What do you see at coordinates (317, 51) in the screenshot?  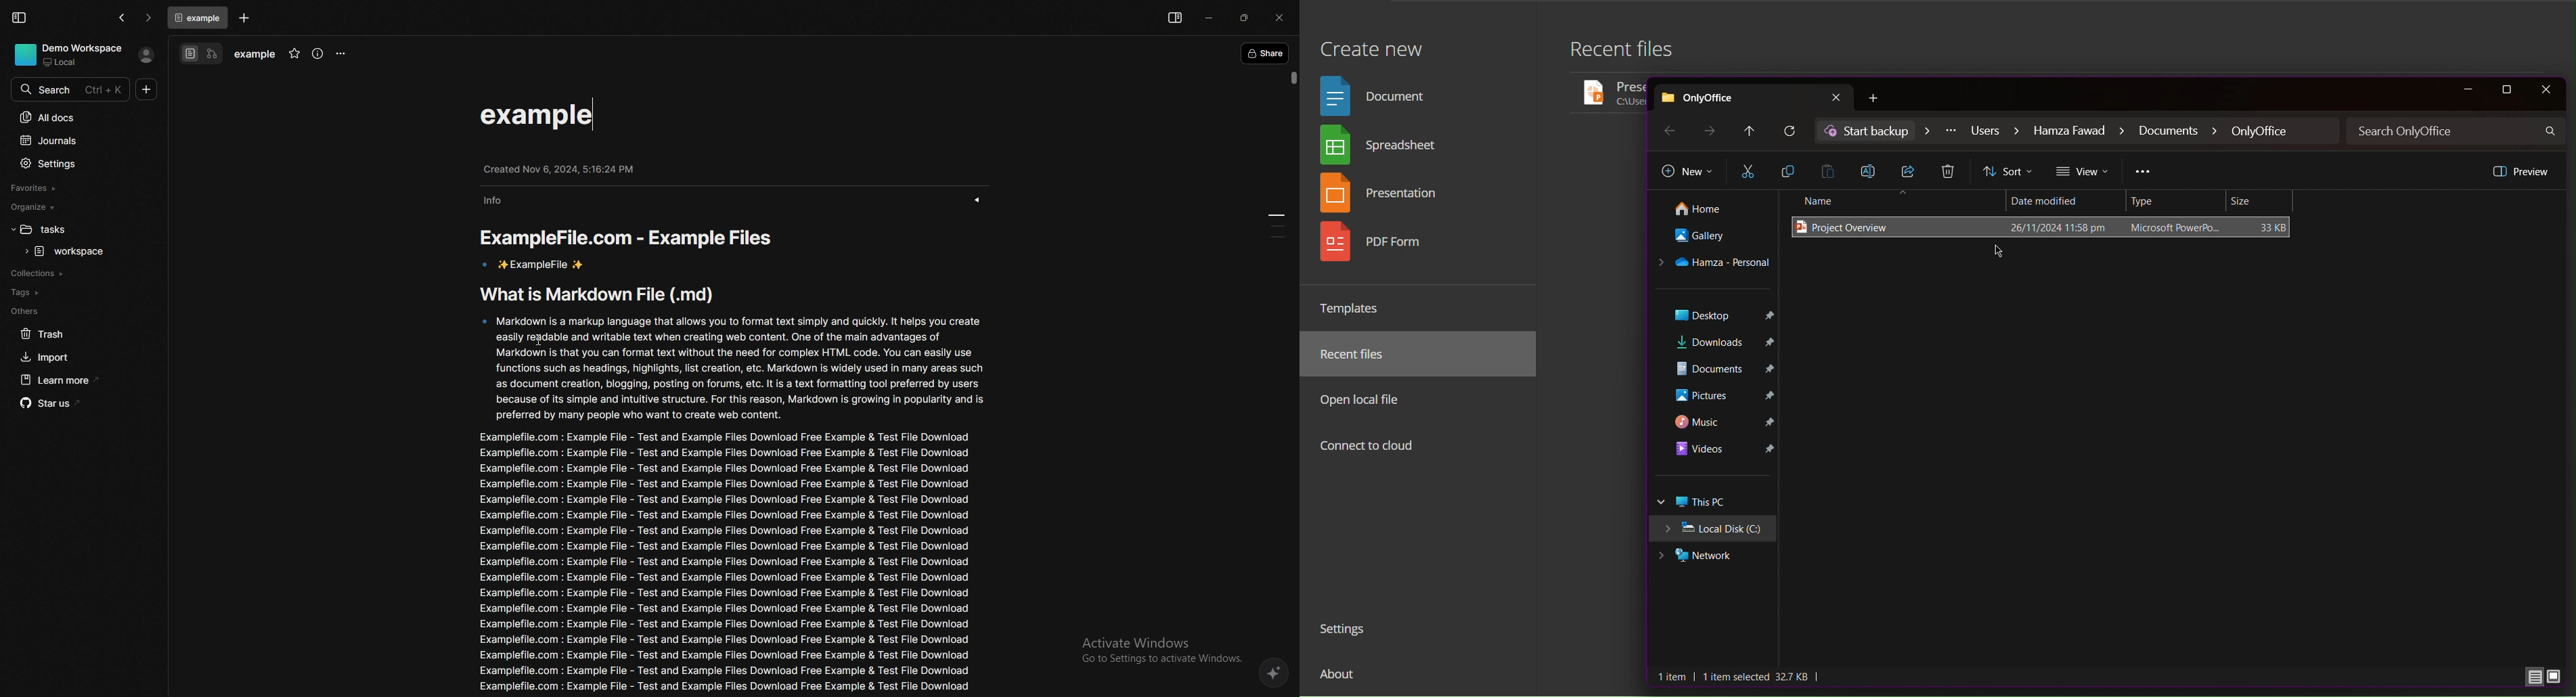 I see `info` at bounding box center [317, 51].